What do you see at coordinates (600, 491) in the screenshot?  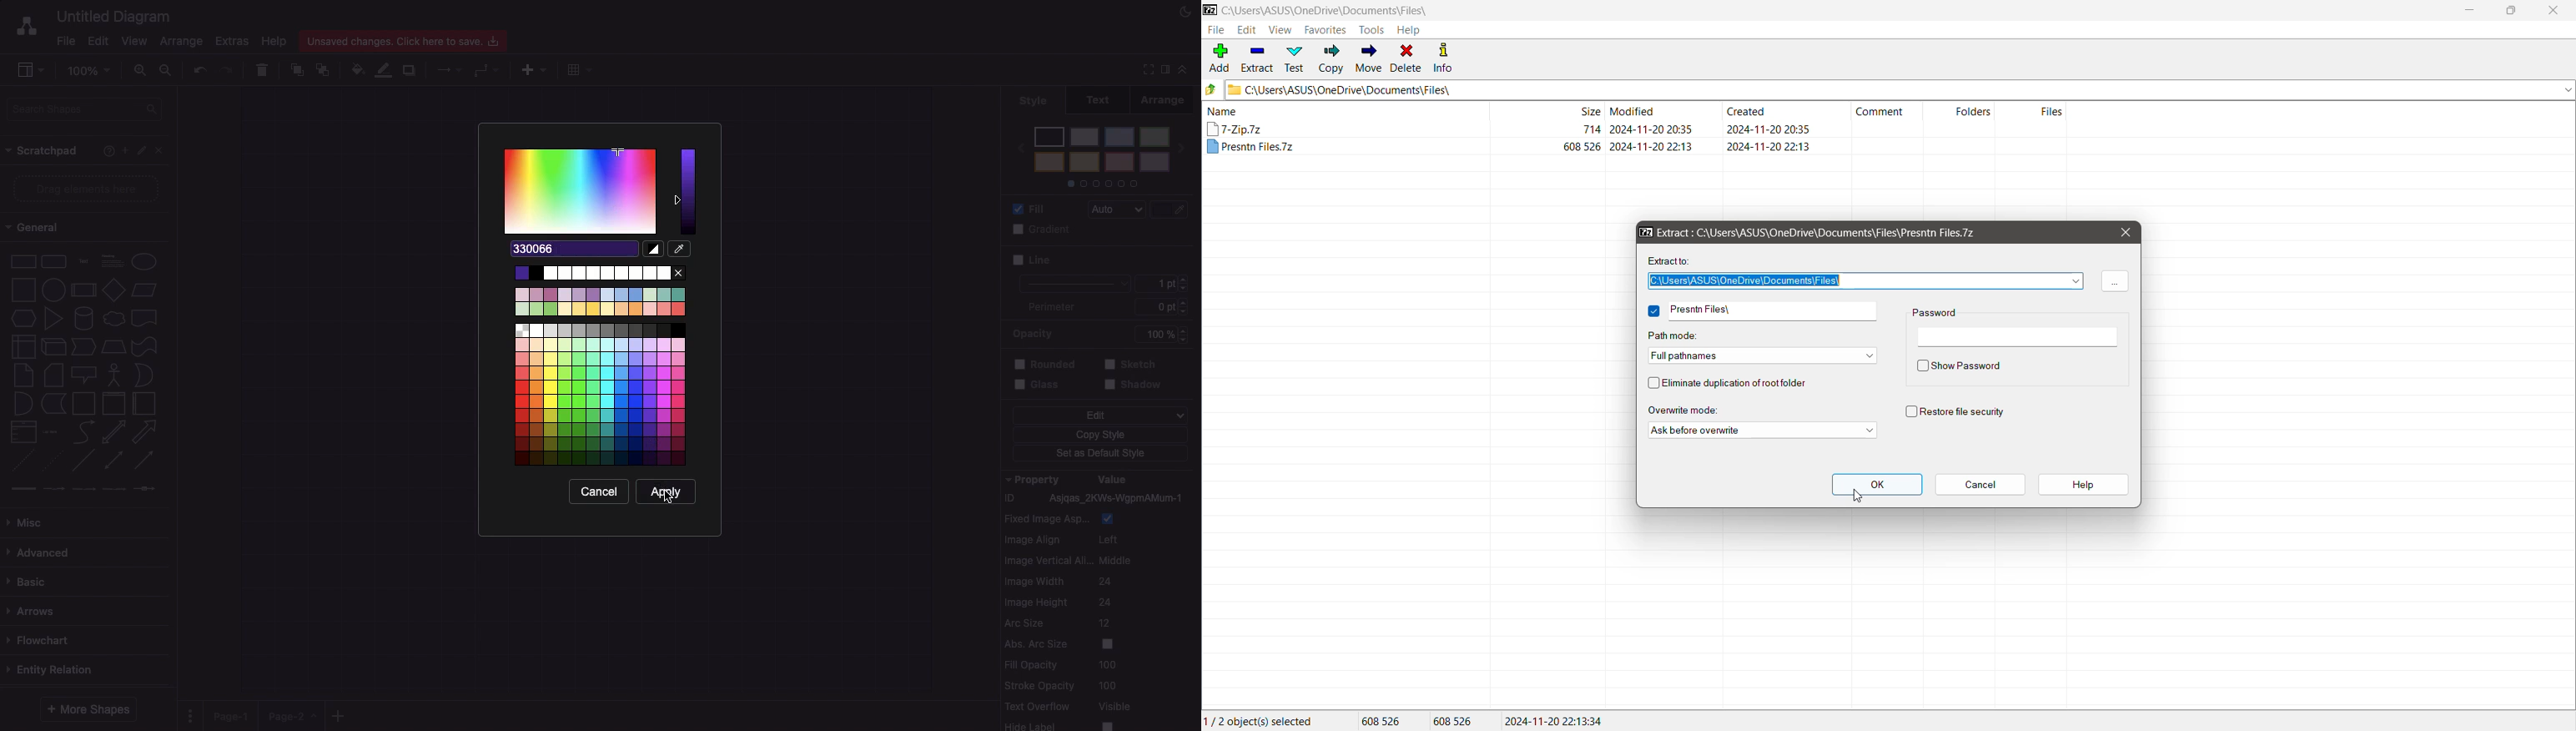 I see `Cancel` at bounding box center [600, 491].